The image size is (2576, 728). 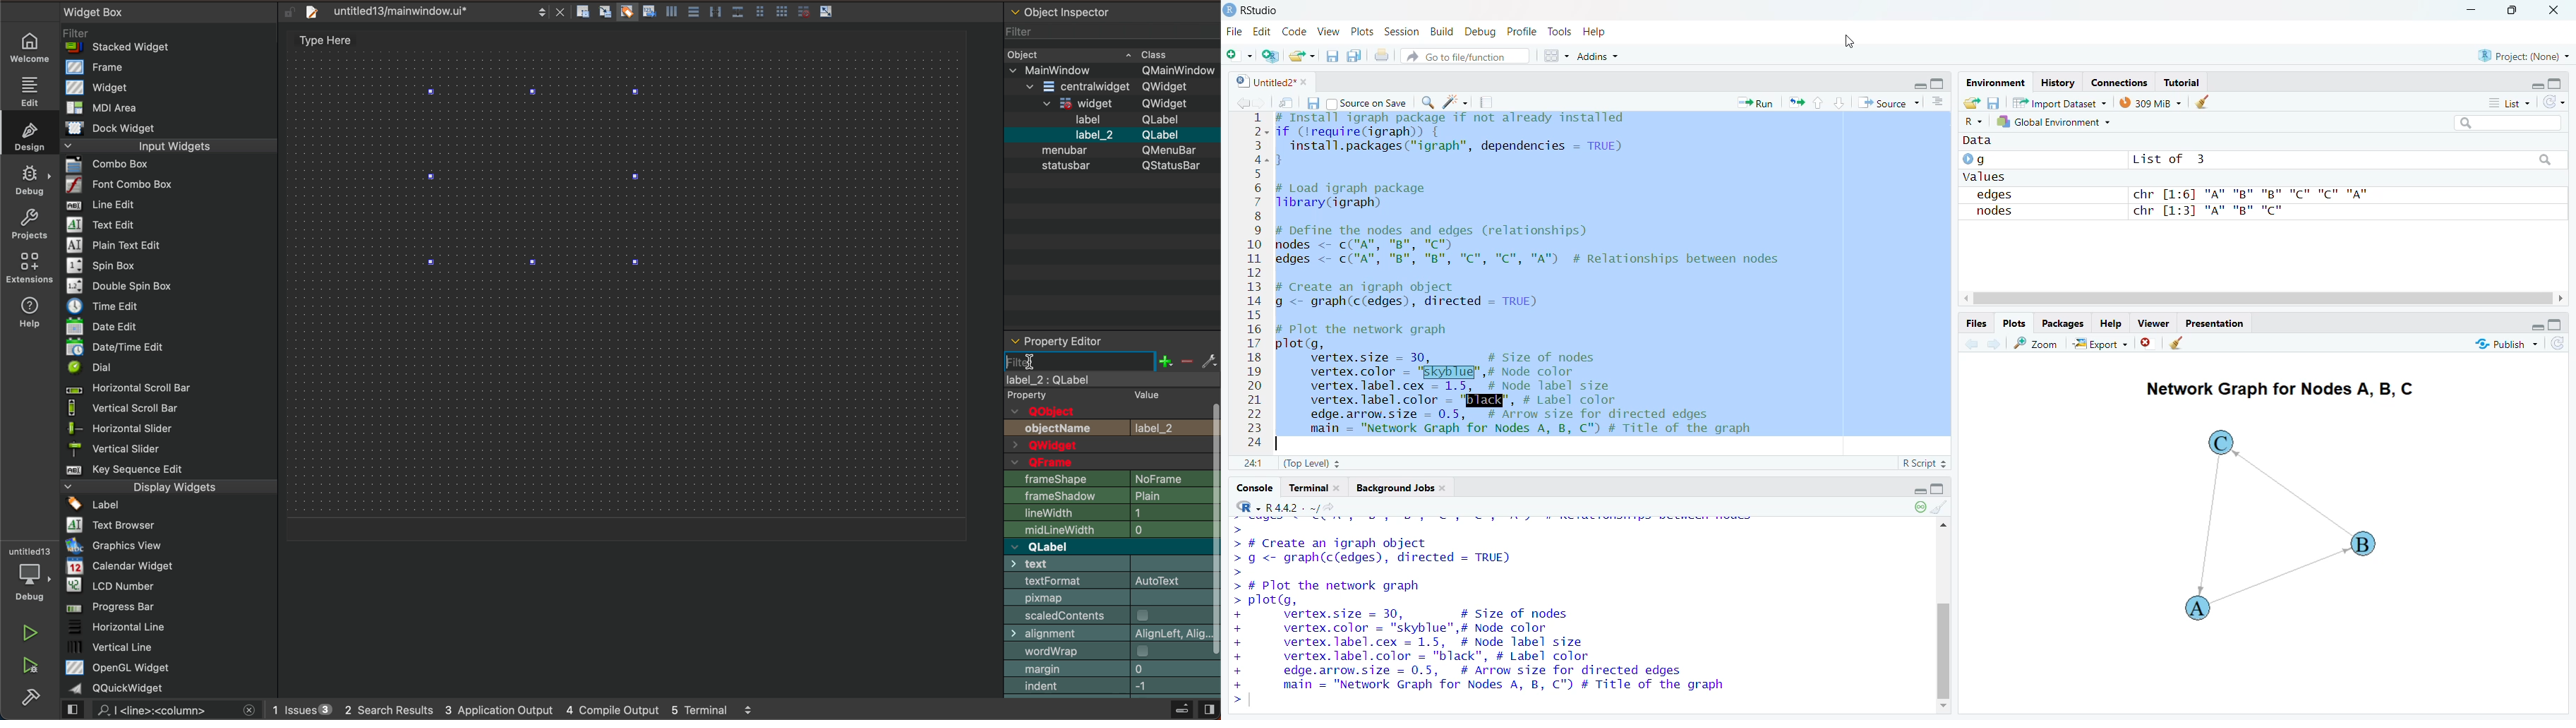 I want to click on minline width, so click(x=1113, y=530).